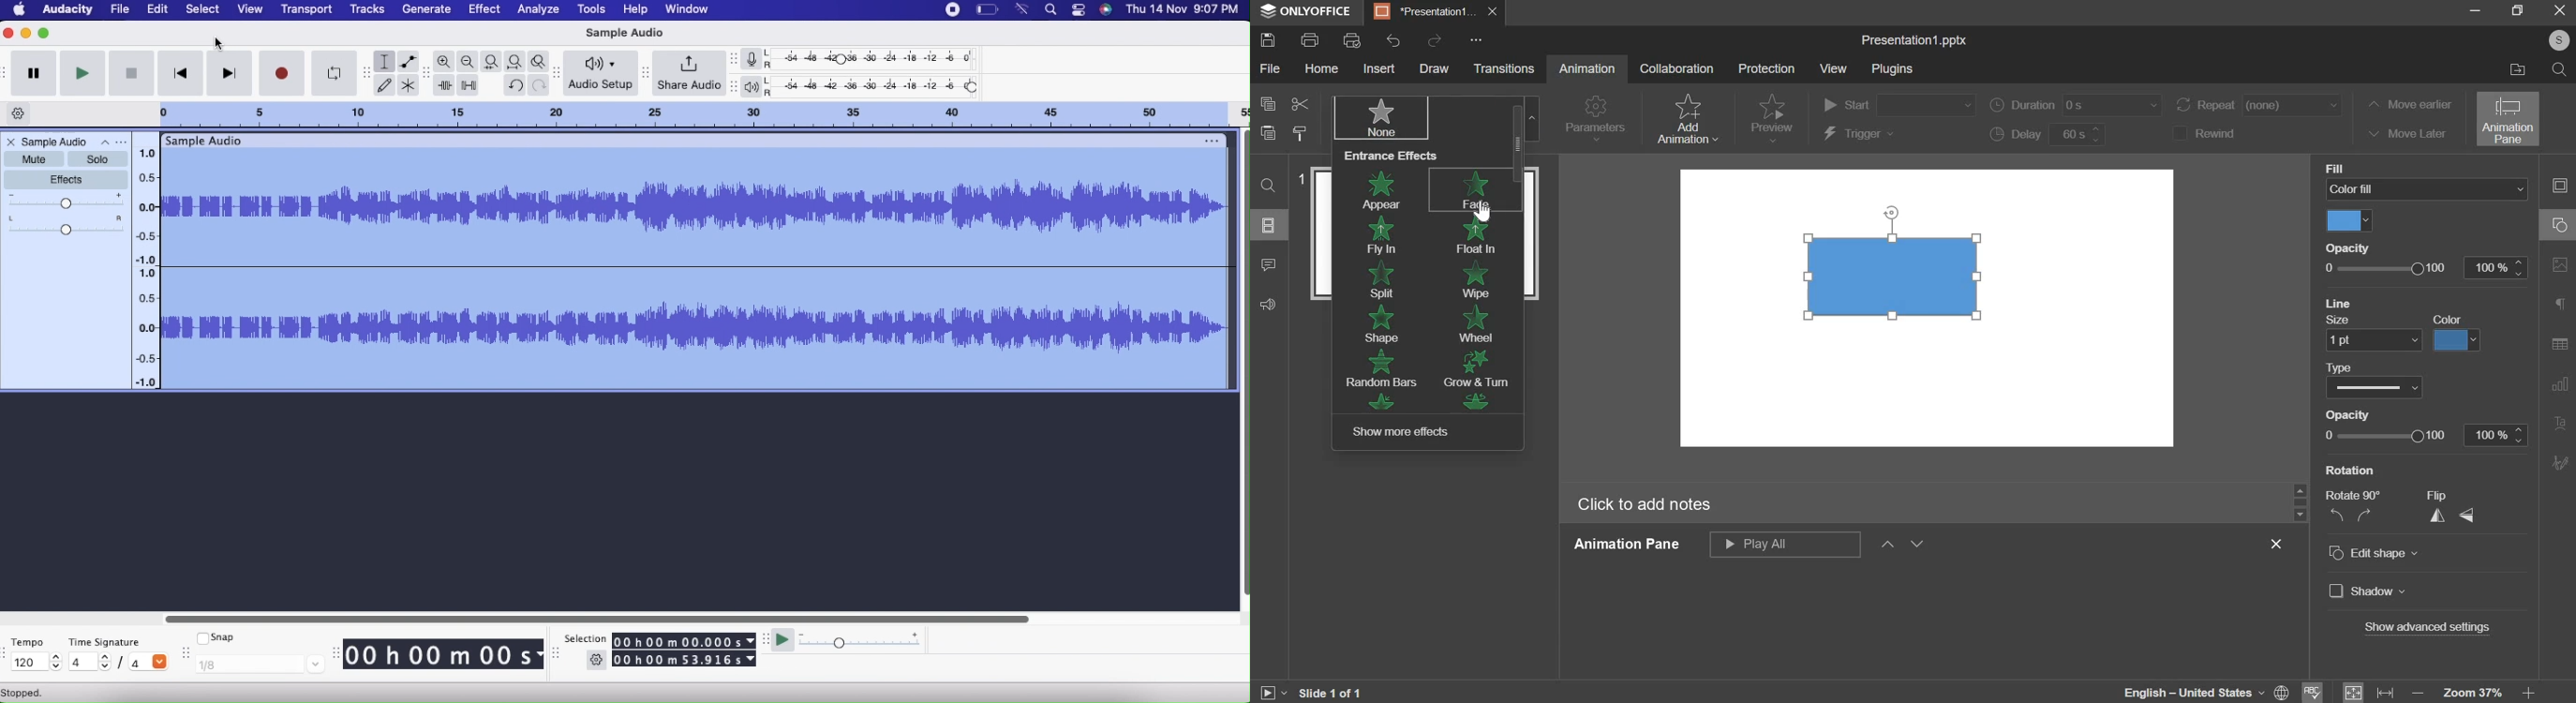 The image size is (2576, 728). I want to click on View, so click(251, 8).